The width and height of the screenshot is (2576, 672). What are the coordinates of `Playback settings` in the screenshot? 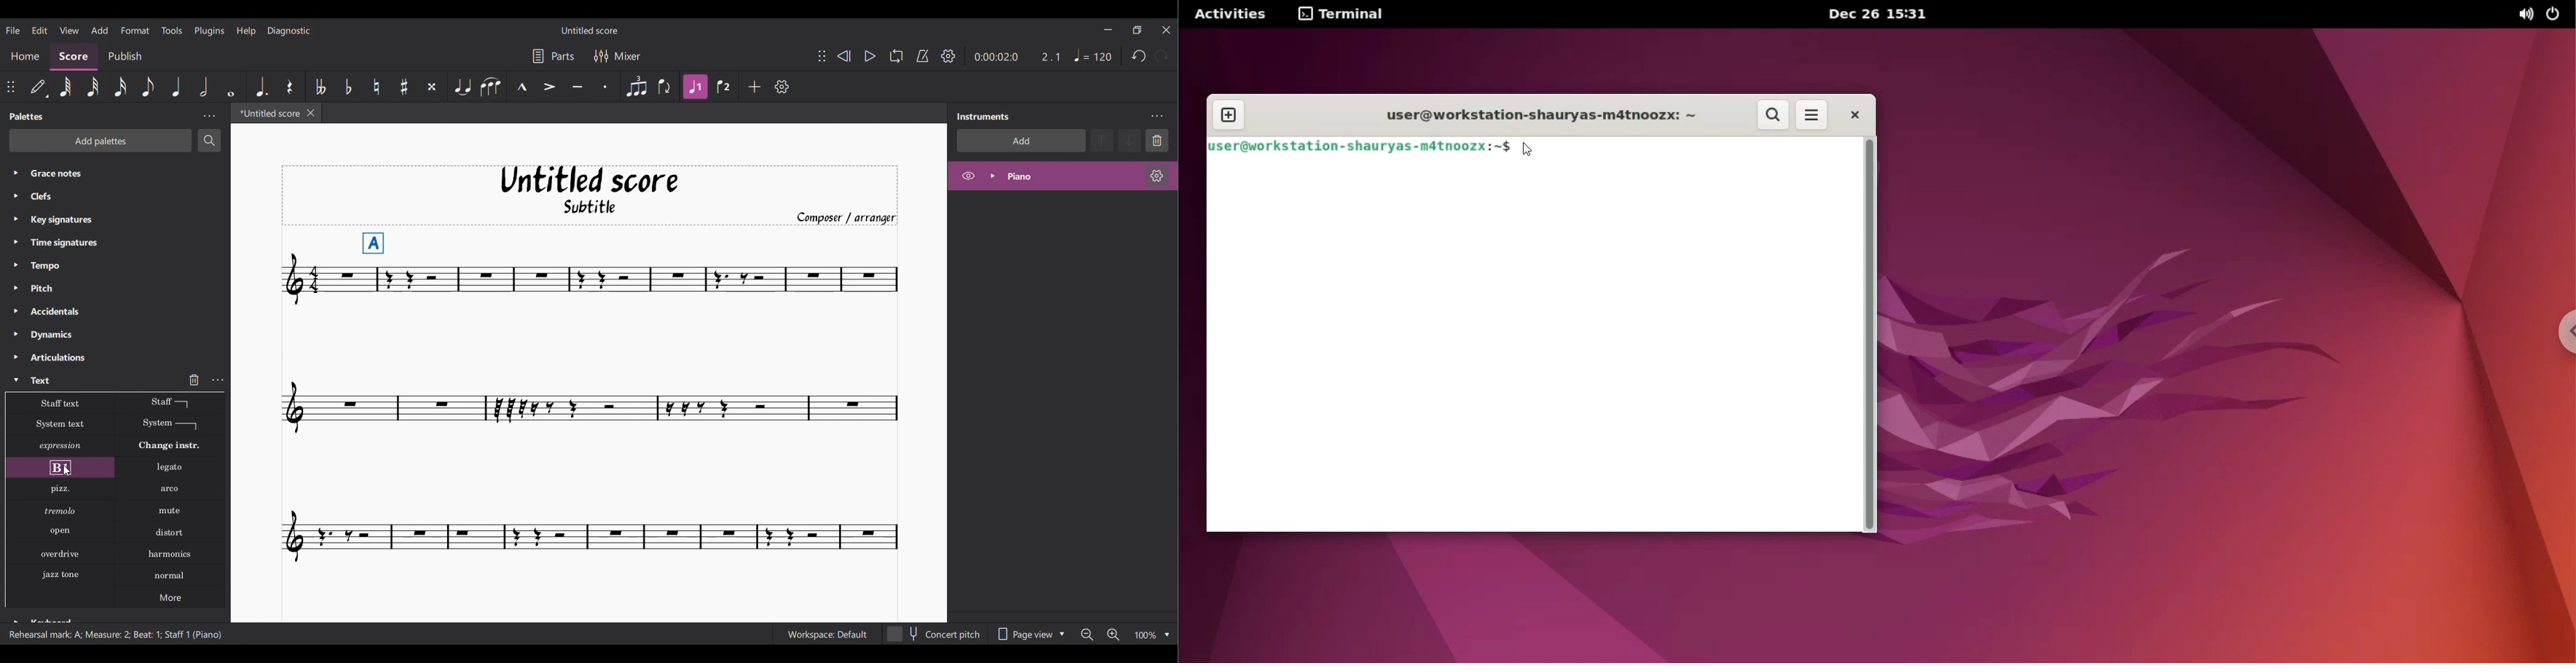 It's located at (949, 55).